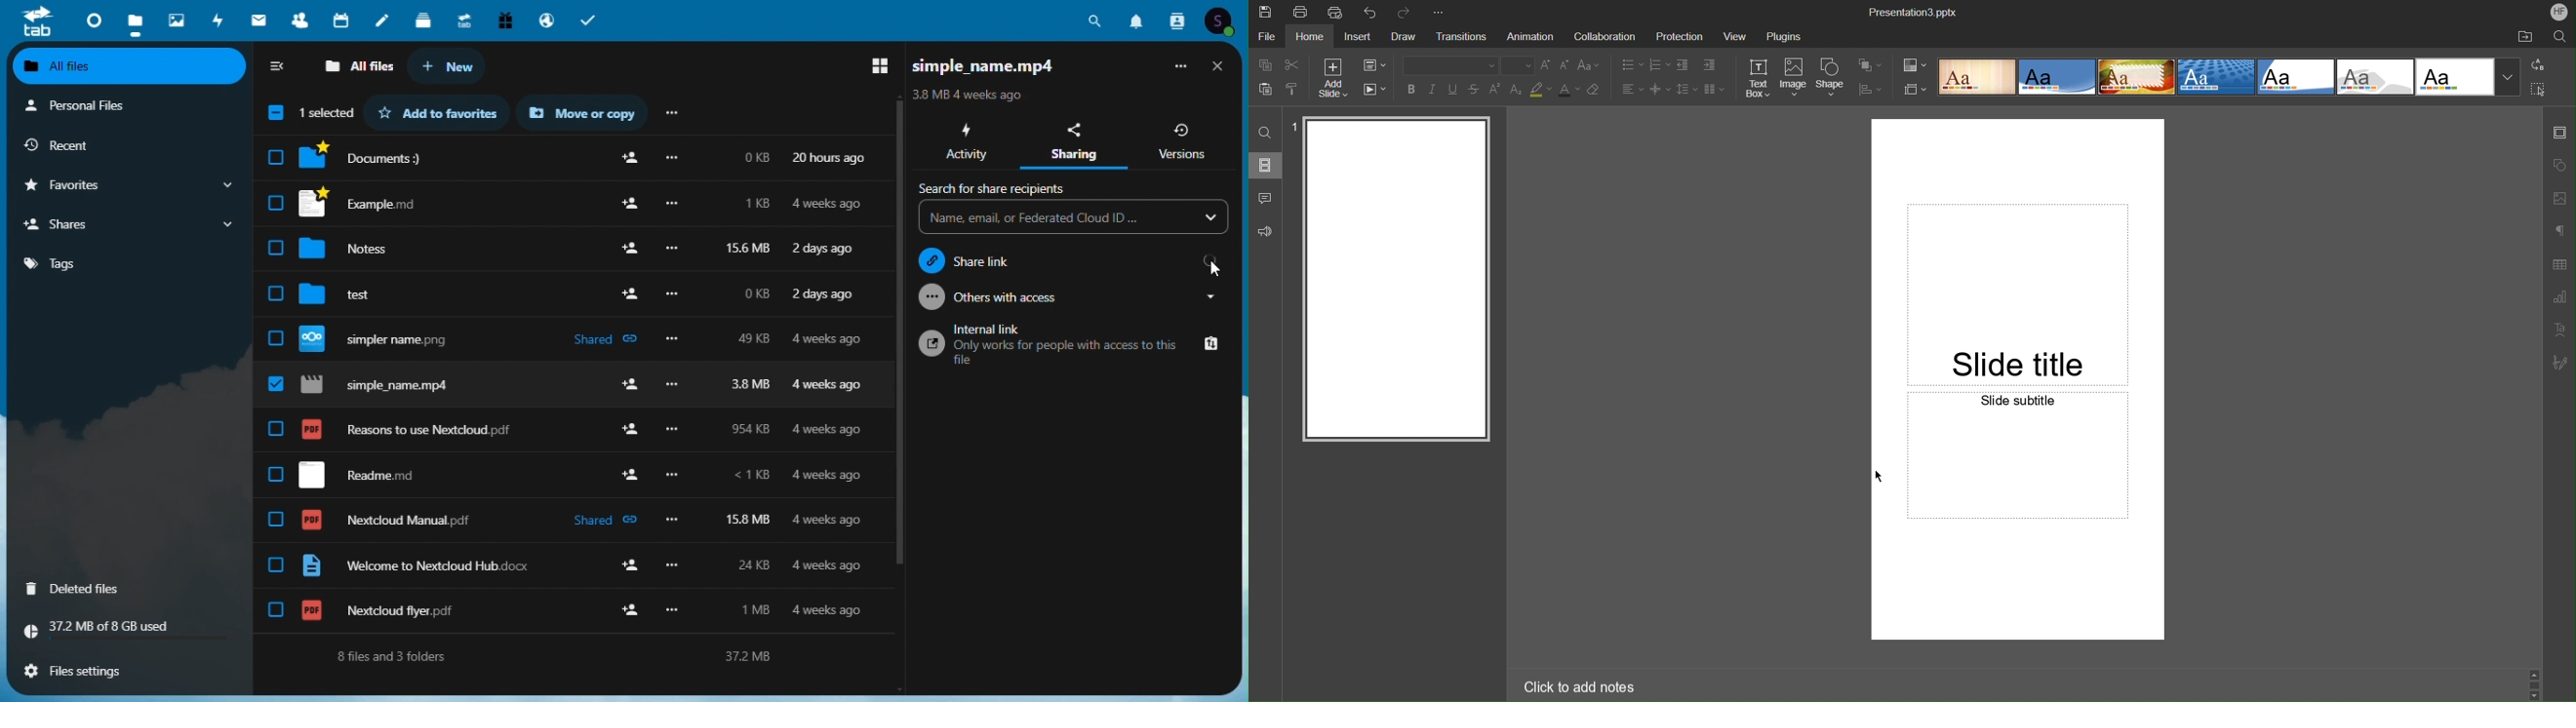  I want to click on Favourite, so click(438, 112).